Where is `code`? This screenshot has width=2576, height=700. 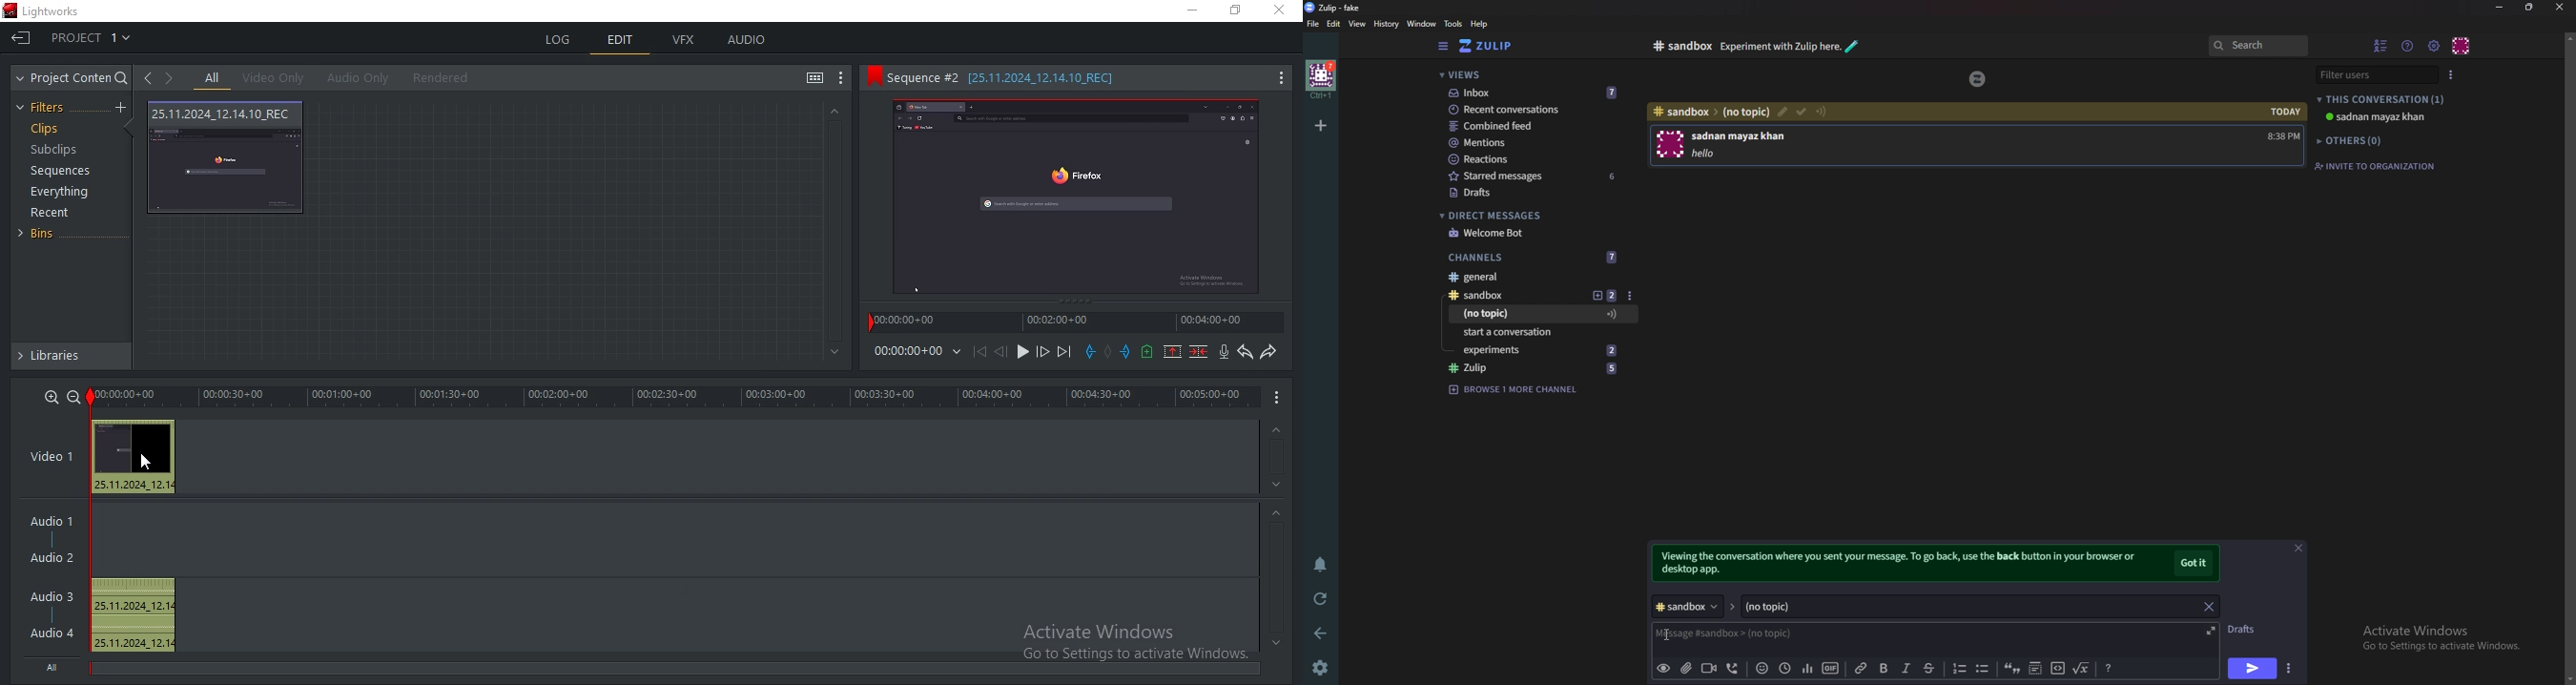 code is located at coordinates (2057, 669).